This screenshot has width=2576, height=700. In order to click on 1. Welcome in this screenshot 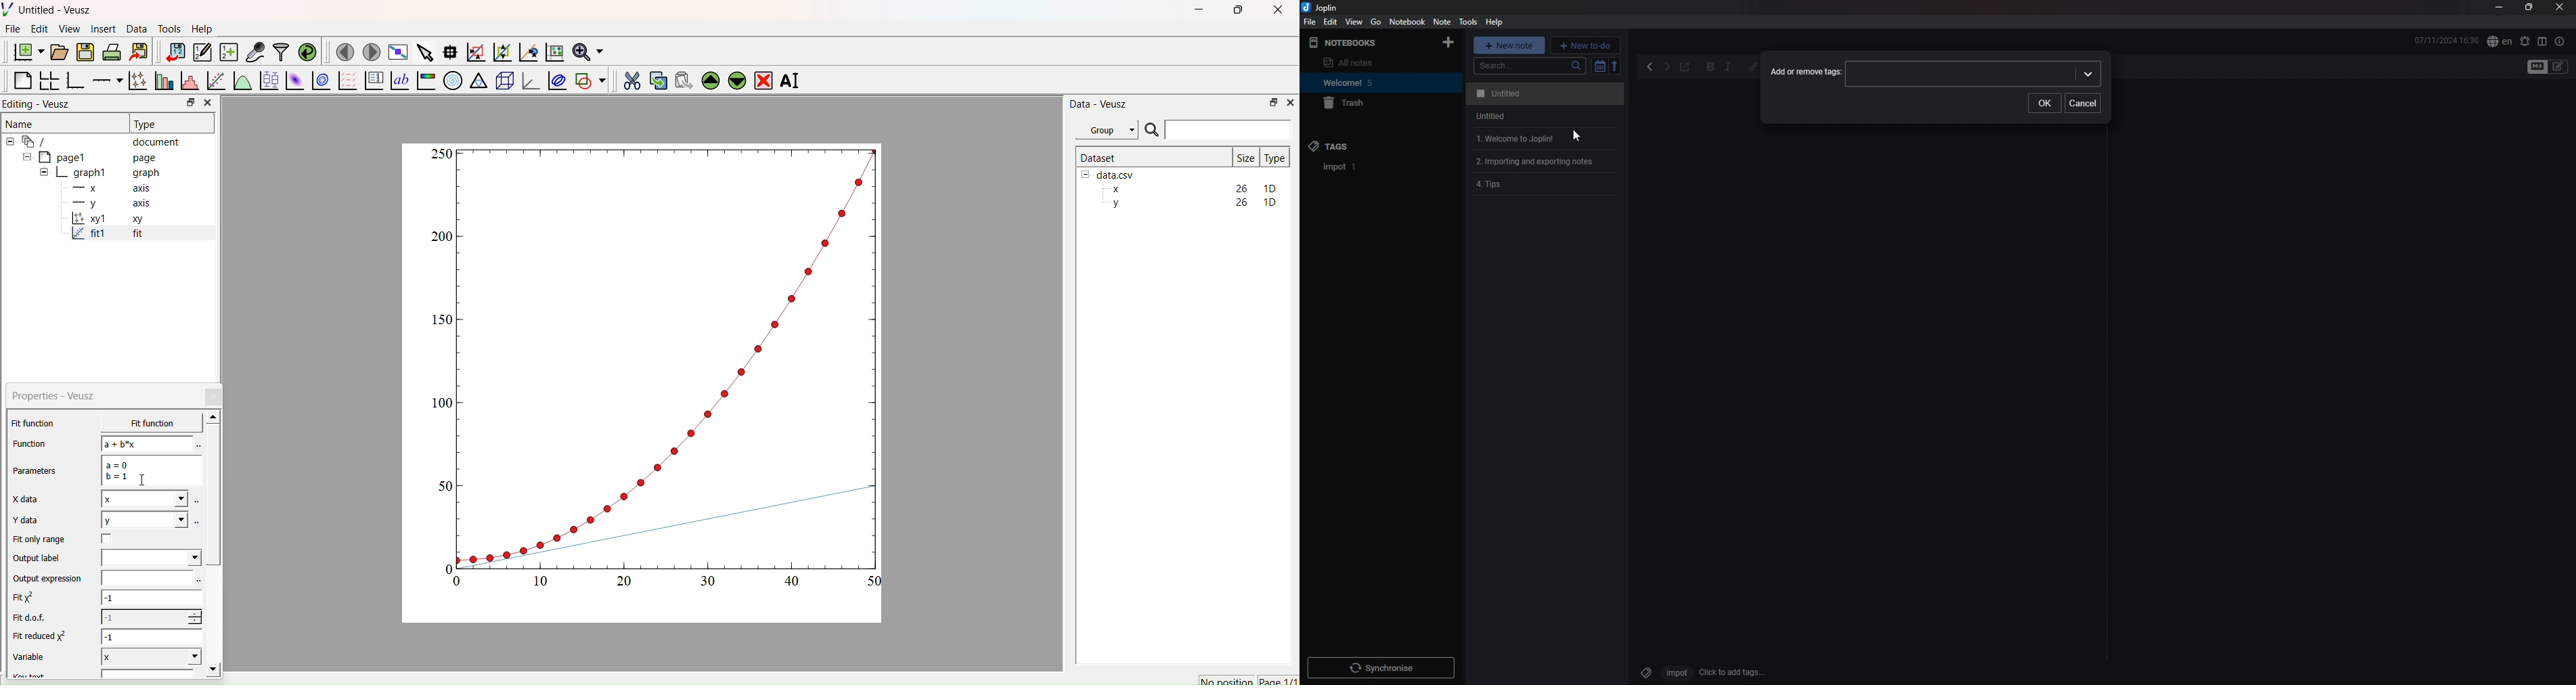, I will do `click(1510, 138)`.